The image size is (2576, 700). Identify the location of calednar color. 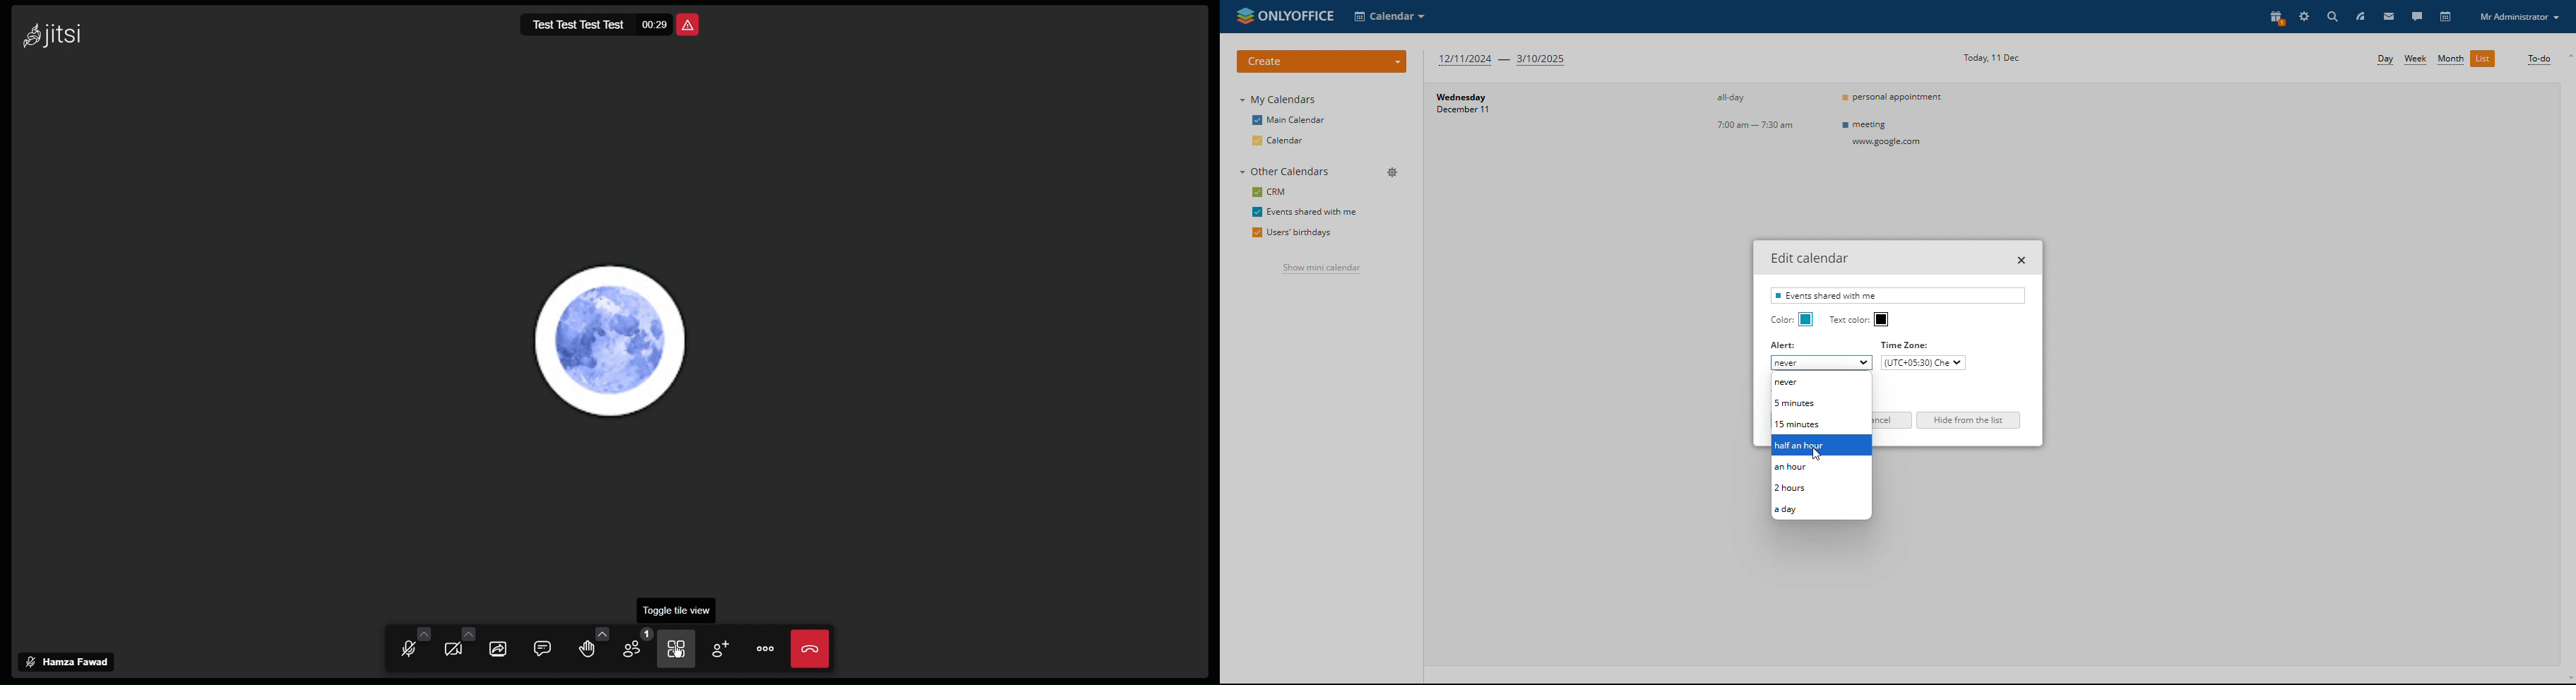
(1806, 319).